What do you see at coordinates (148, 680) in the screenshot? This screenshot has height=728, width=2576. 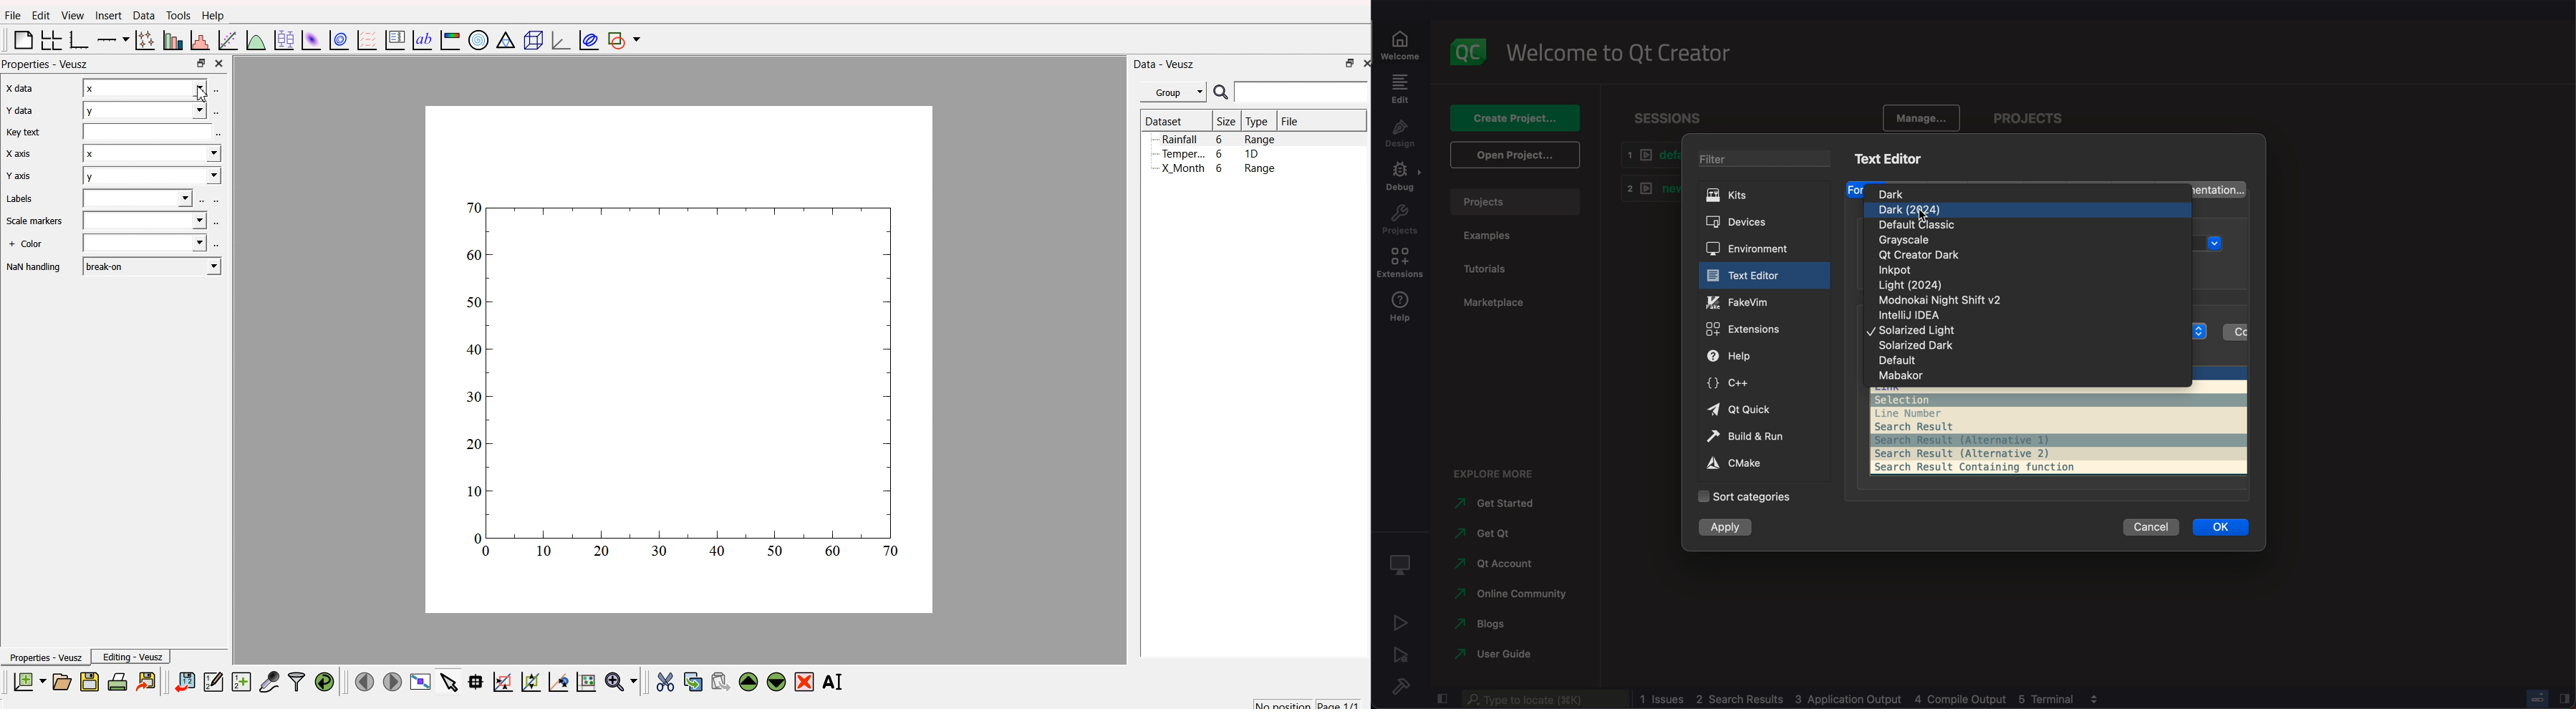 I see `export to graphics format` at bounding box center [148, 680].